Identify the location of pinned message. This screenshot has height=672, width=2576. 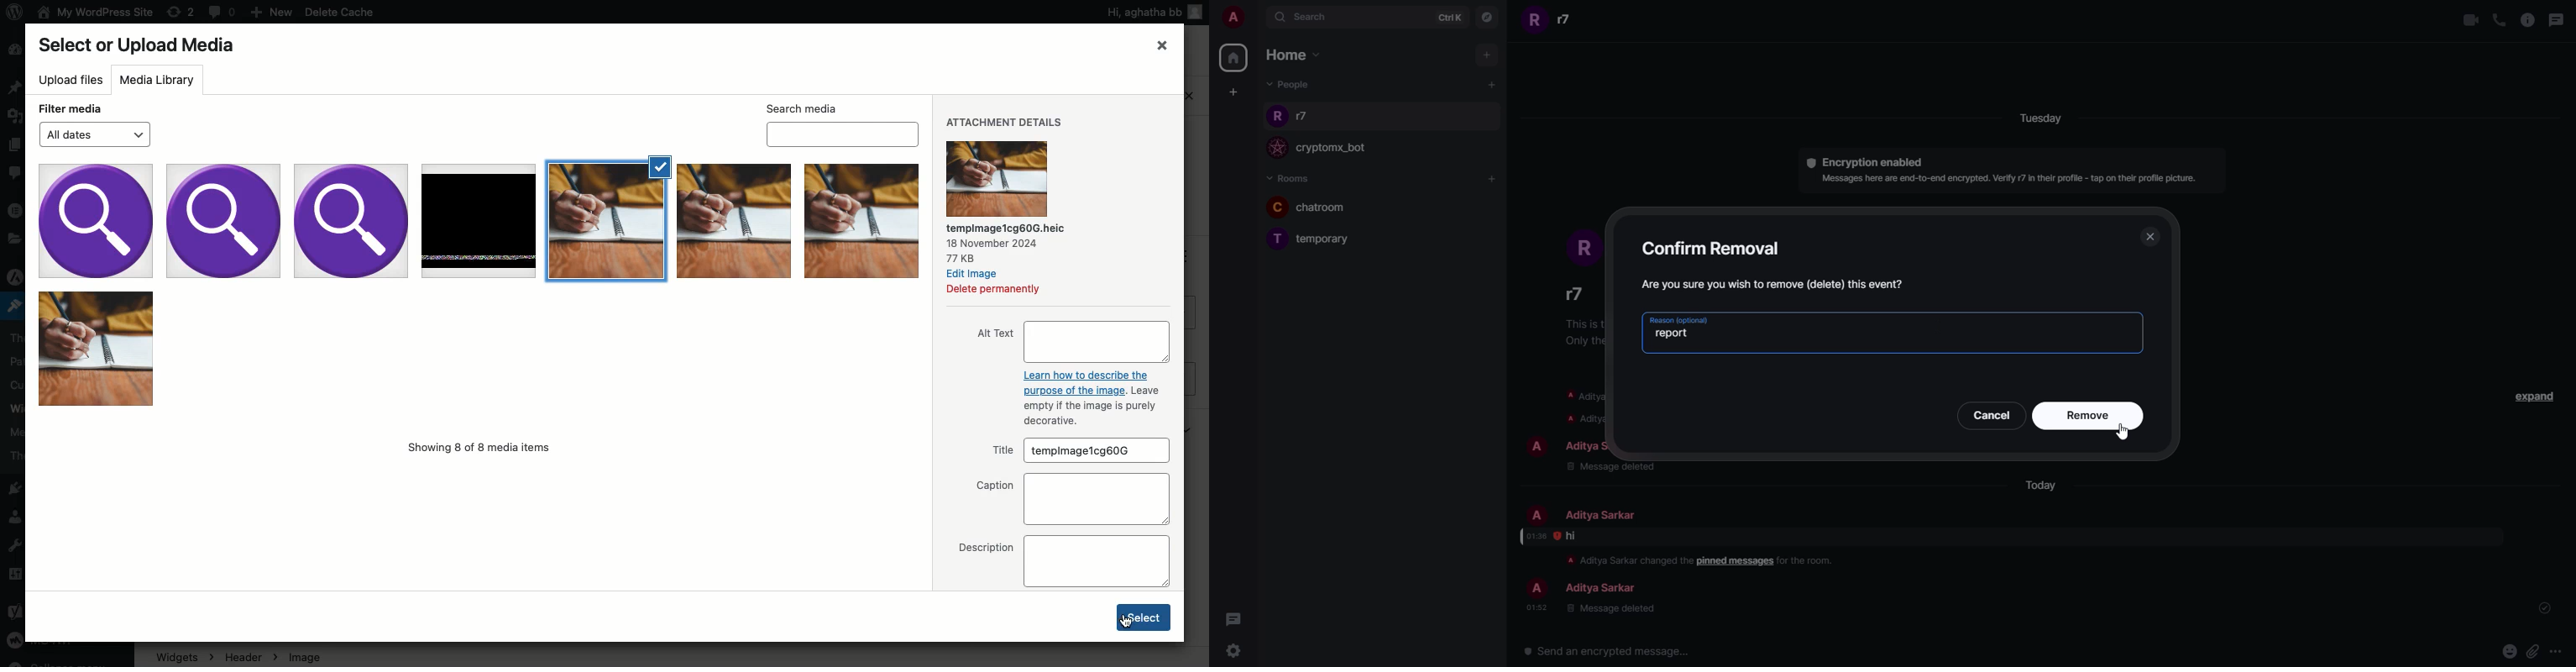
(1735, 562).